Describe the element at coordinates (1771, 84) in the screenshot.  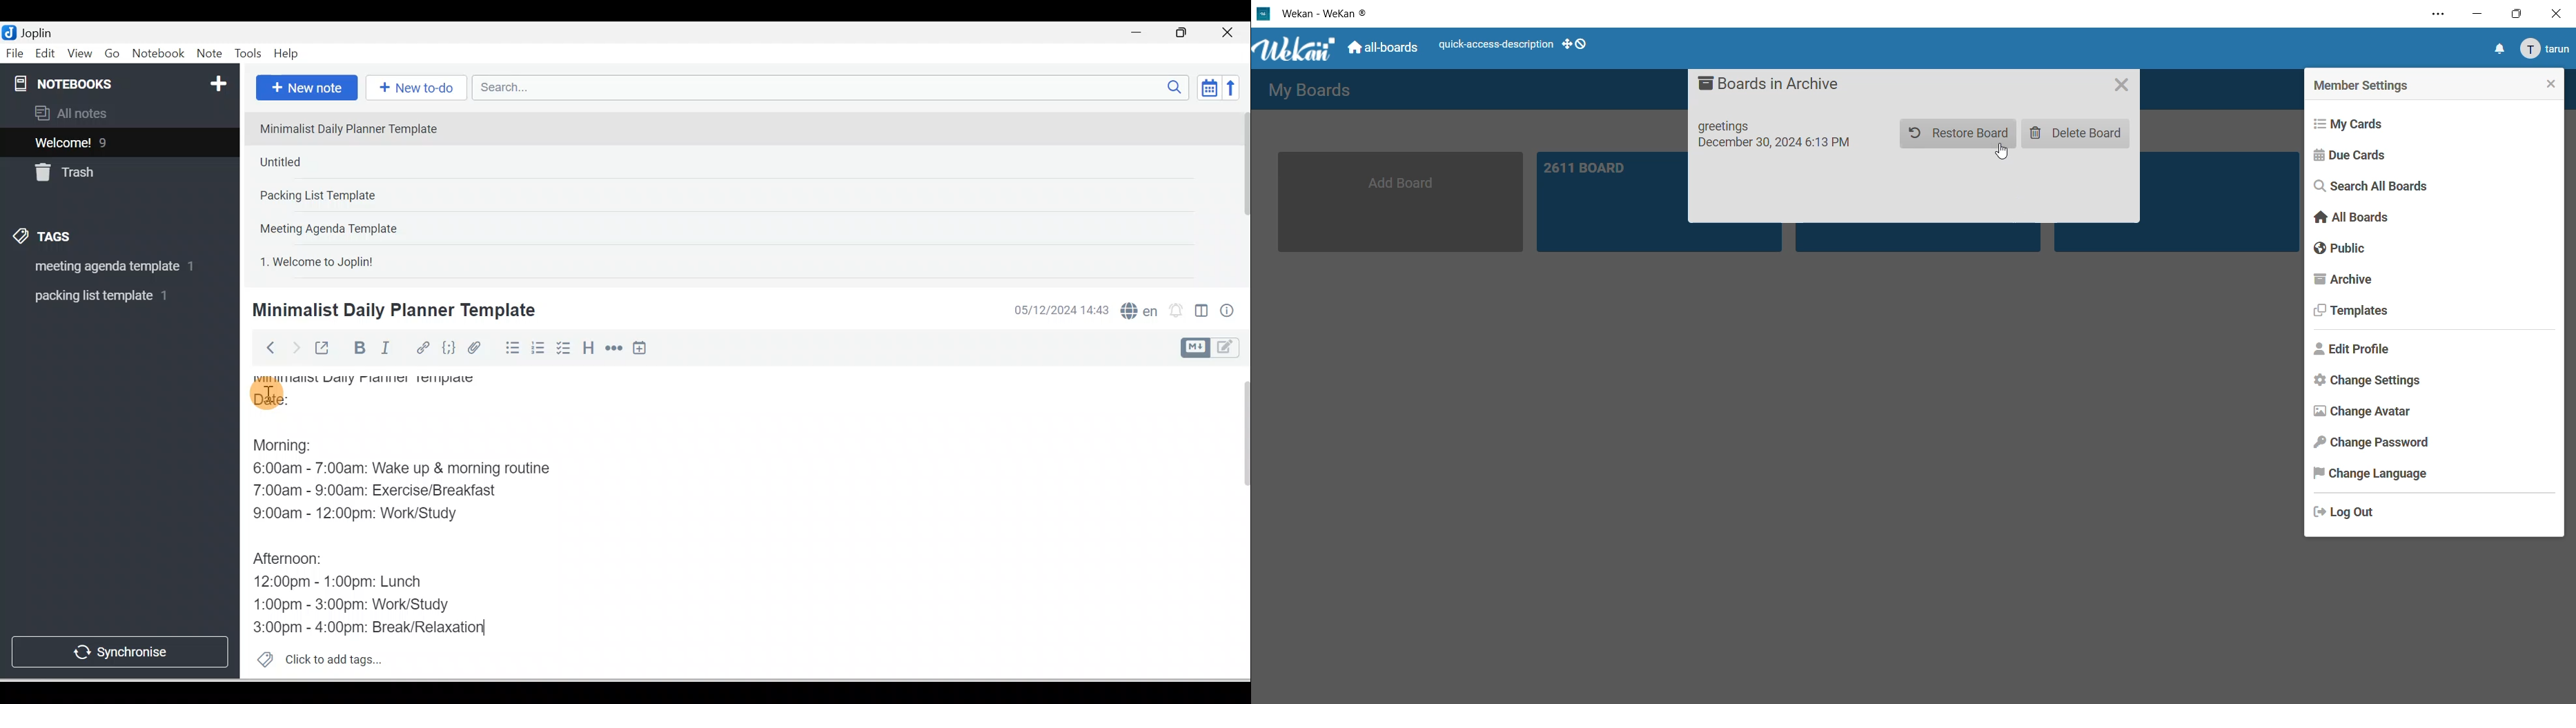
I see `boards in archive` at that location.